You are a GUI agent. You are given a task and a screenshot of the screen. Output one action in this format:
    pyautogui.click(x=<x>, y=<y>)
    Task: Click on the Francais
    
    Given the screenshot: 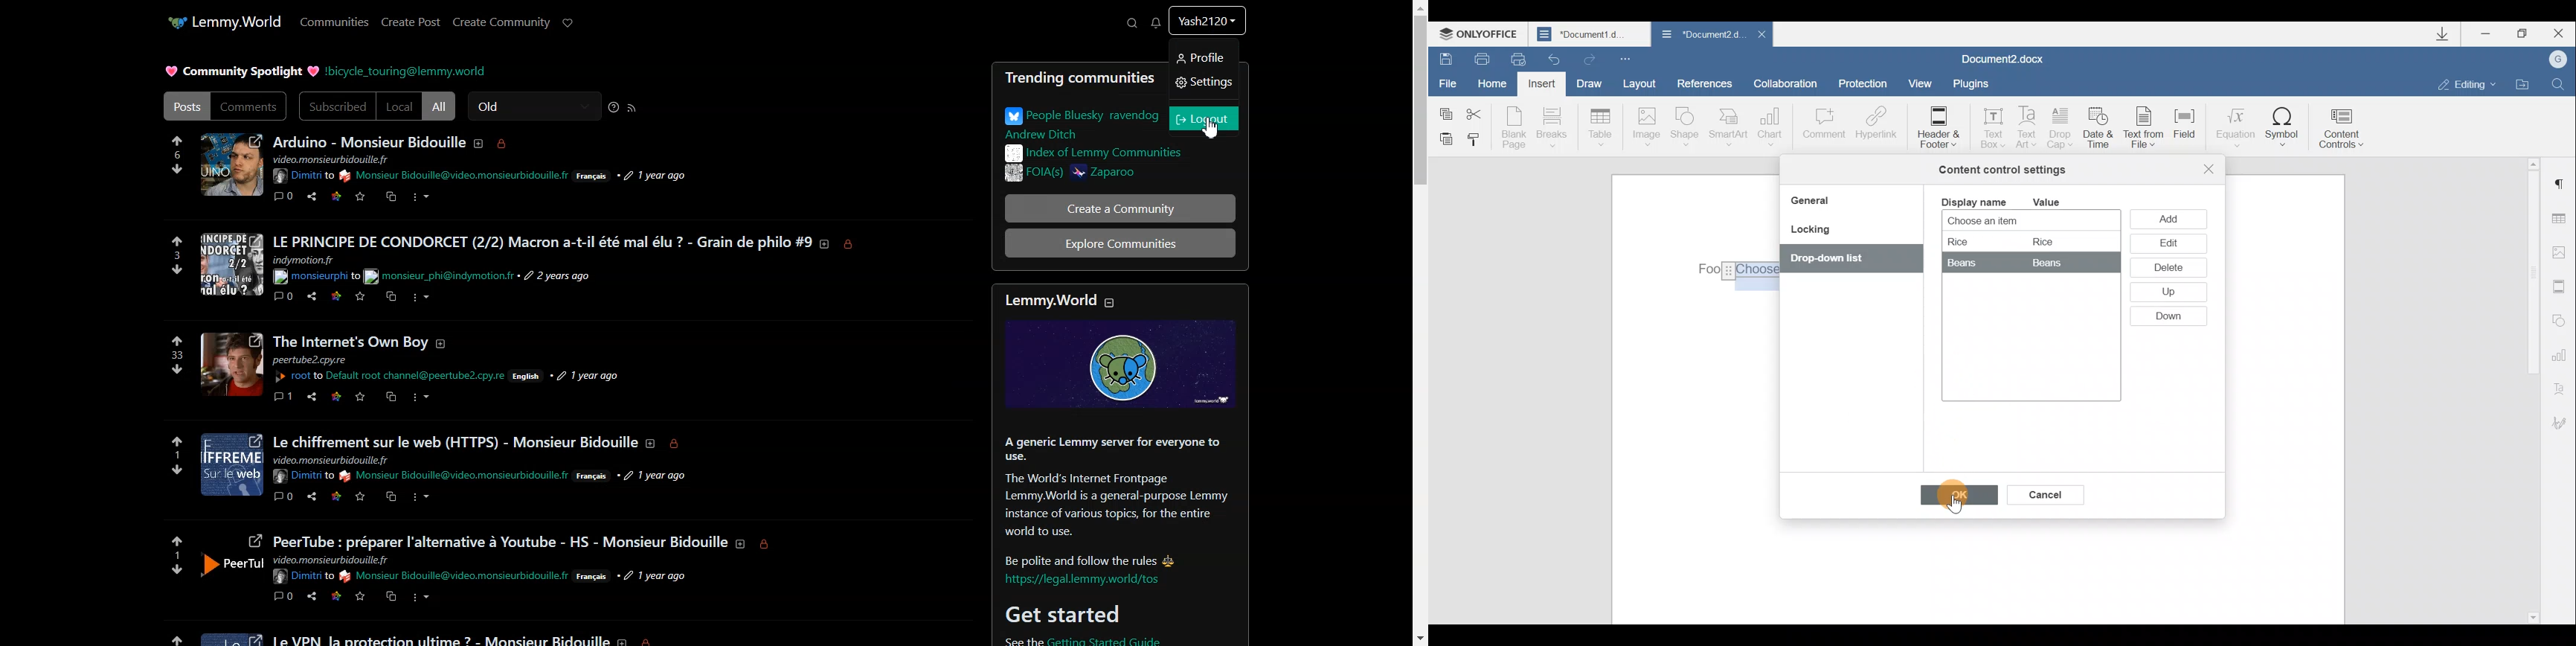 What is the action you would take?
    pyautogui.click(x=593, y=177)
    